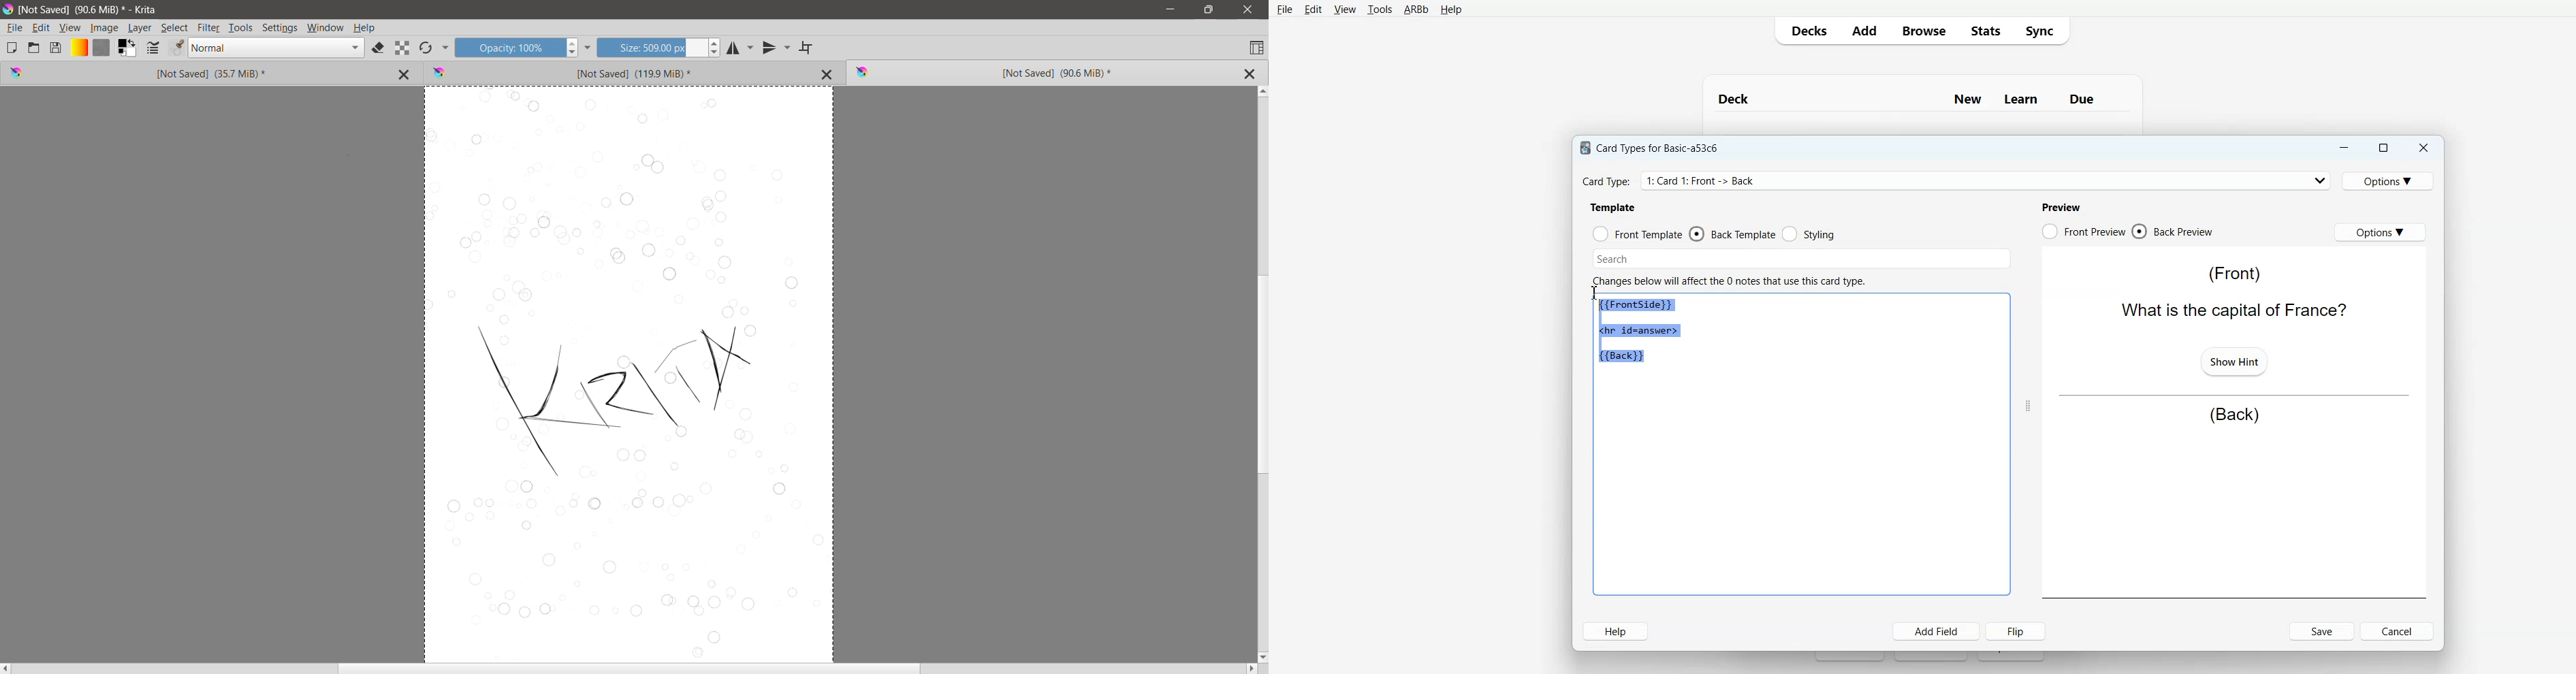  I want to click on Flip, so click(2018, 630).